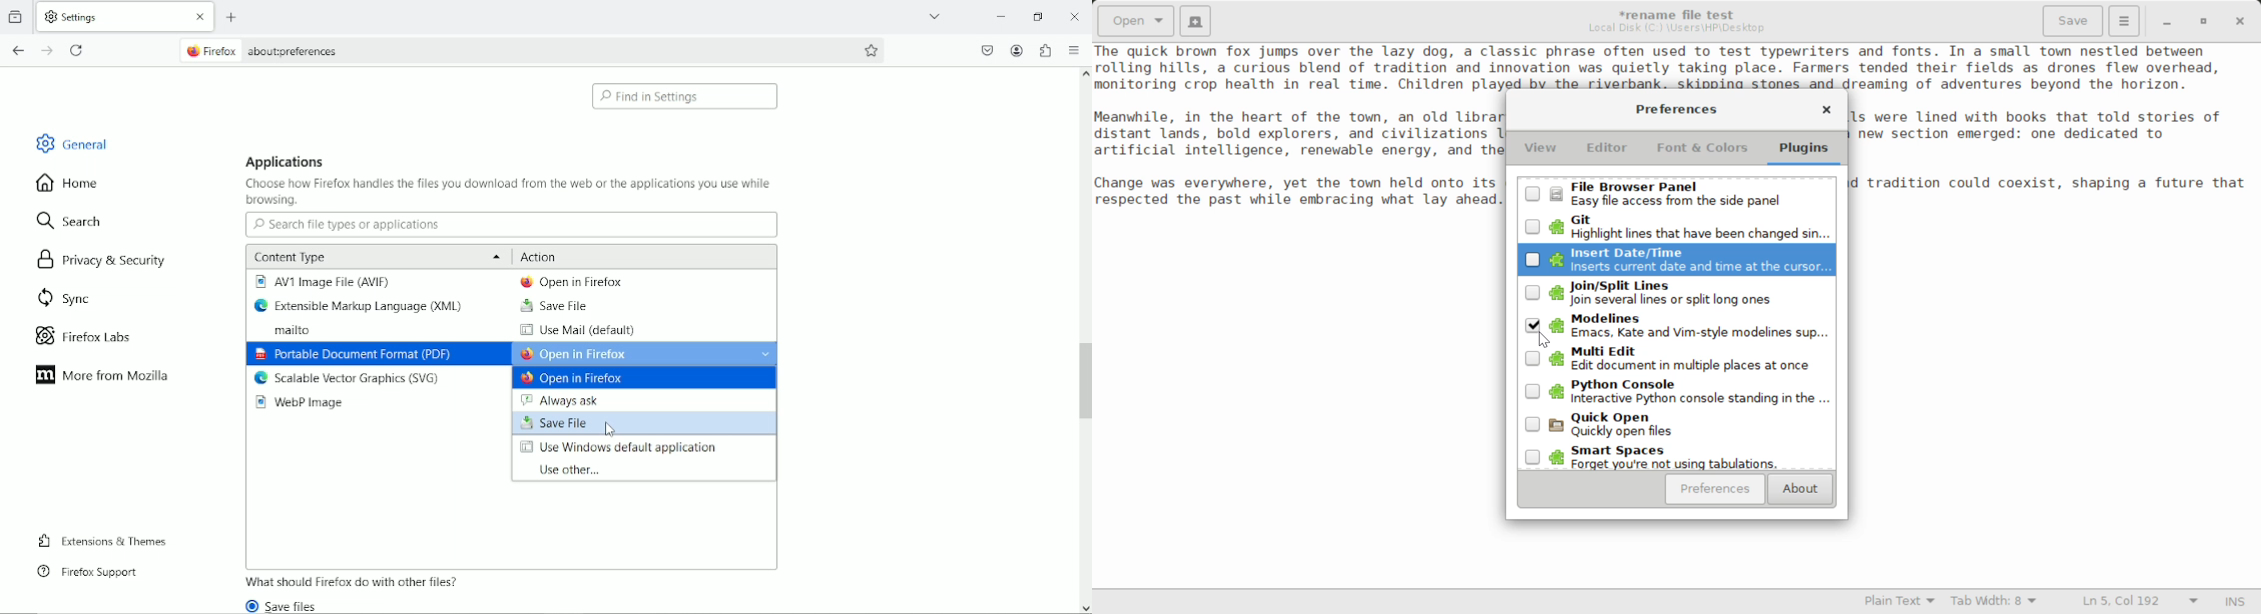  Describe the element at coordinates (2235, 603) in the screenshot. I see `Input Mode` at that location.